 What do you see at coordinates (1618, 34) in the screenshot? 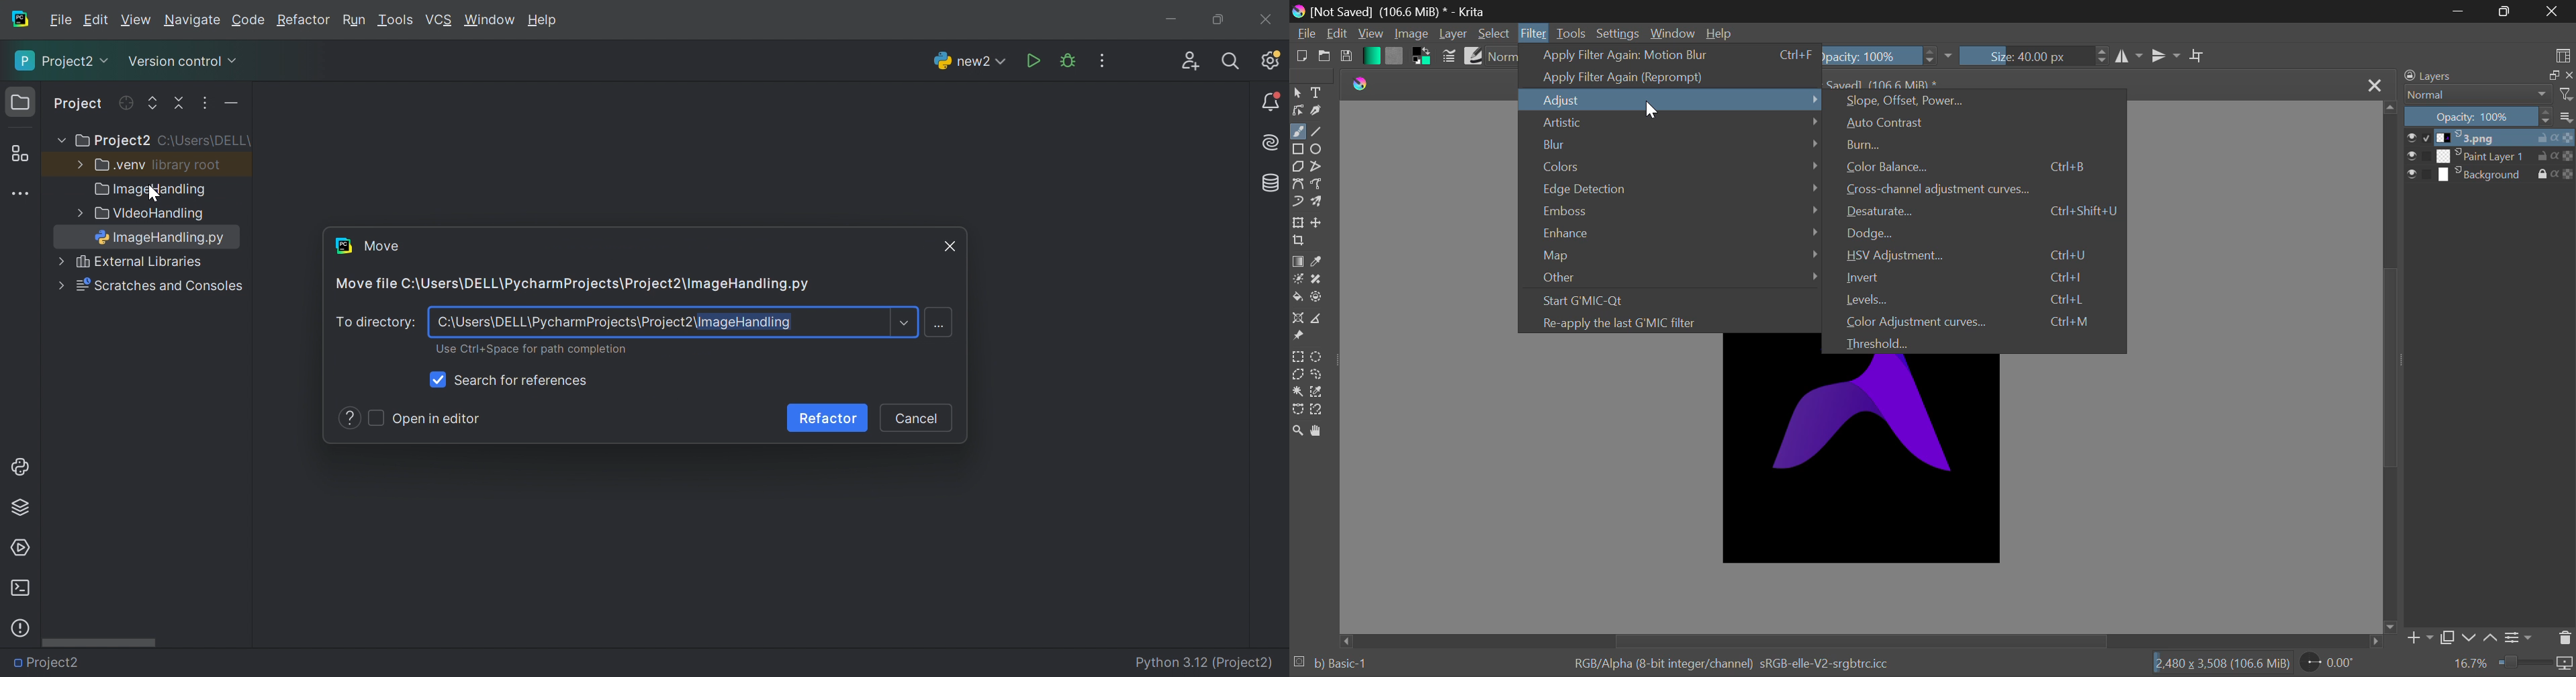
I see `Settings` at bounding box center [1618, 34].